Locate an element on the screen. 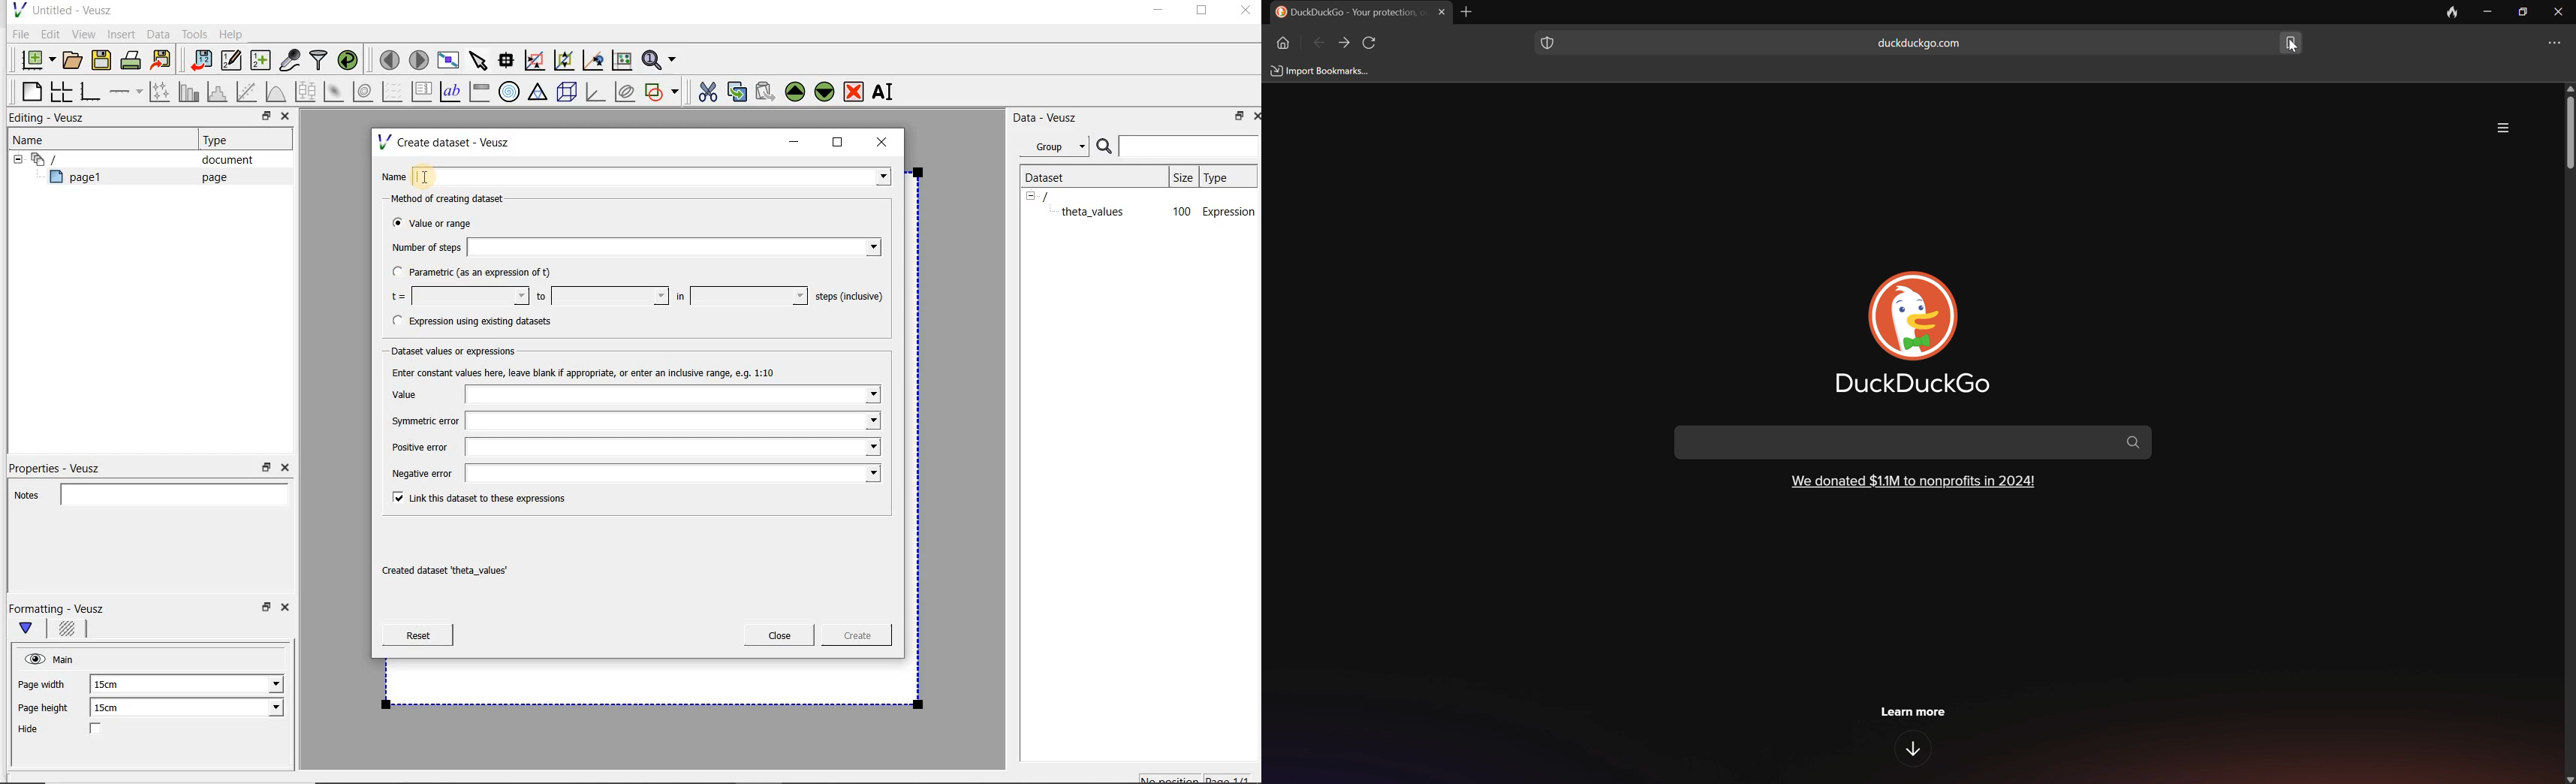  in  is located at coordinates (740, 296).